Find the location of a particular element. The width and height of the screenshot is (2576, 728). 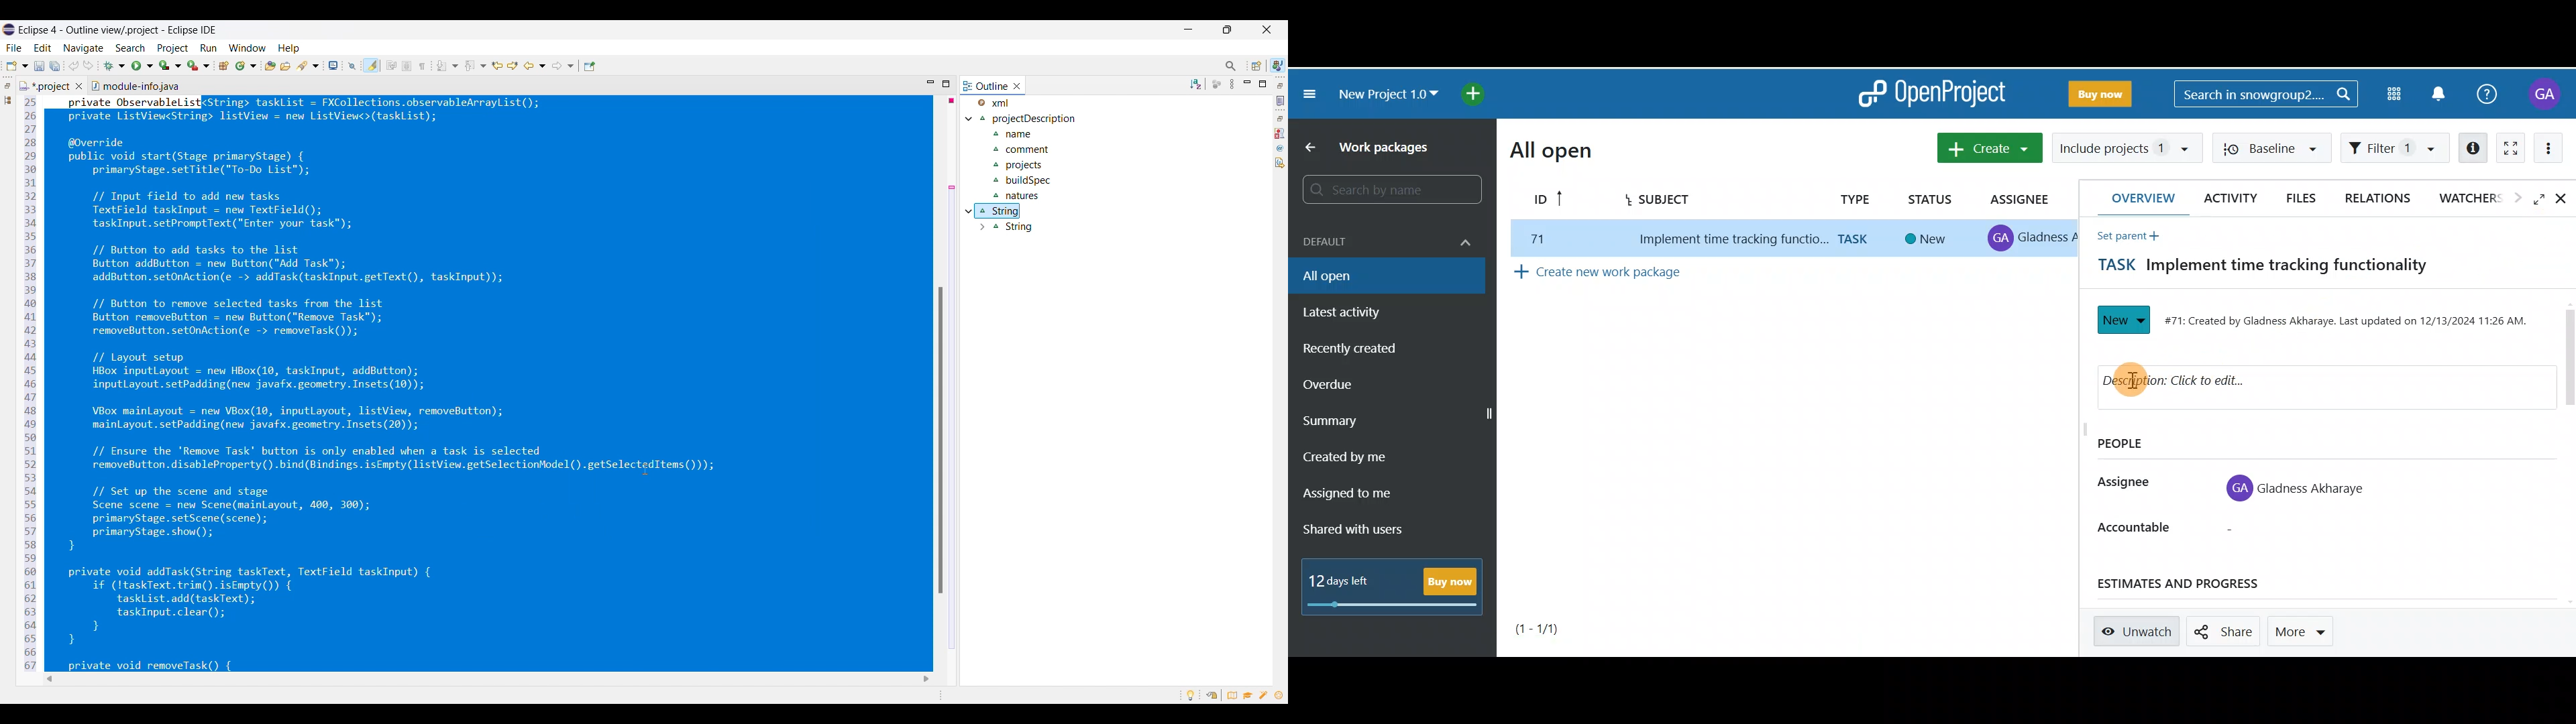

Task title is located at coordinates (2253, 268).